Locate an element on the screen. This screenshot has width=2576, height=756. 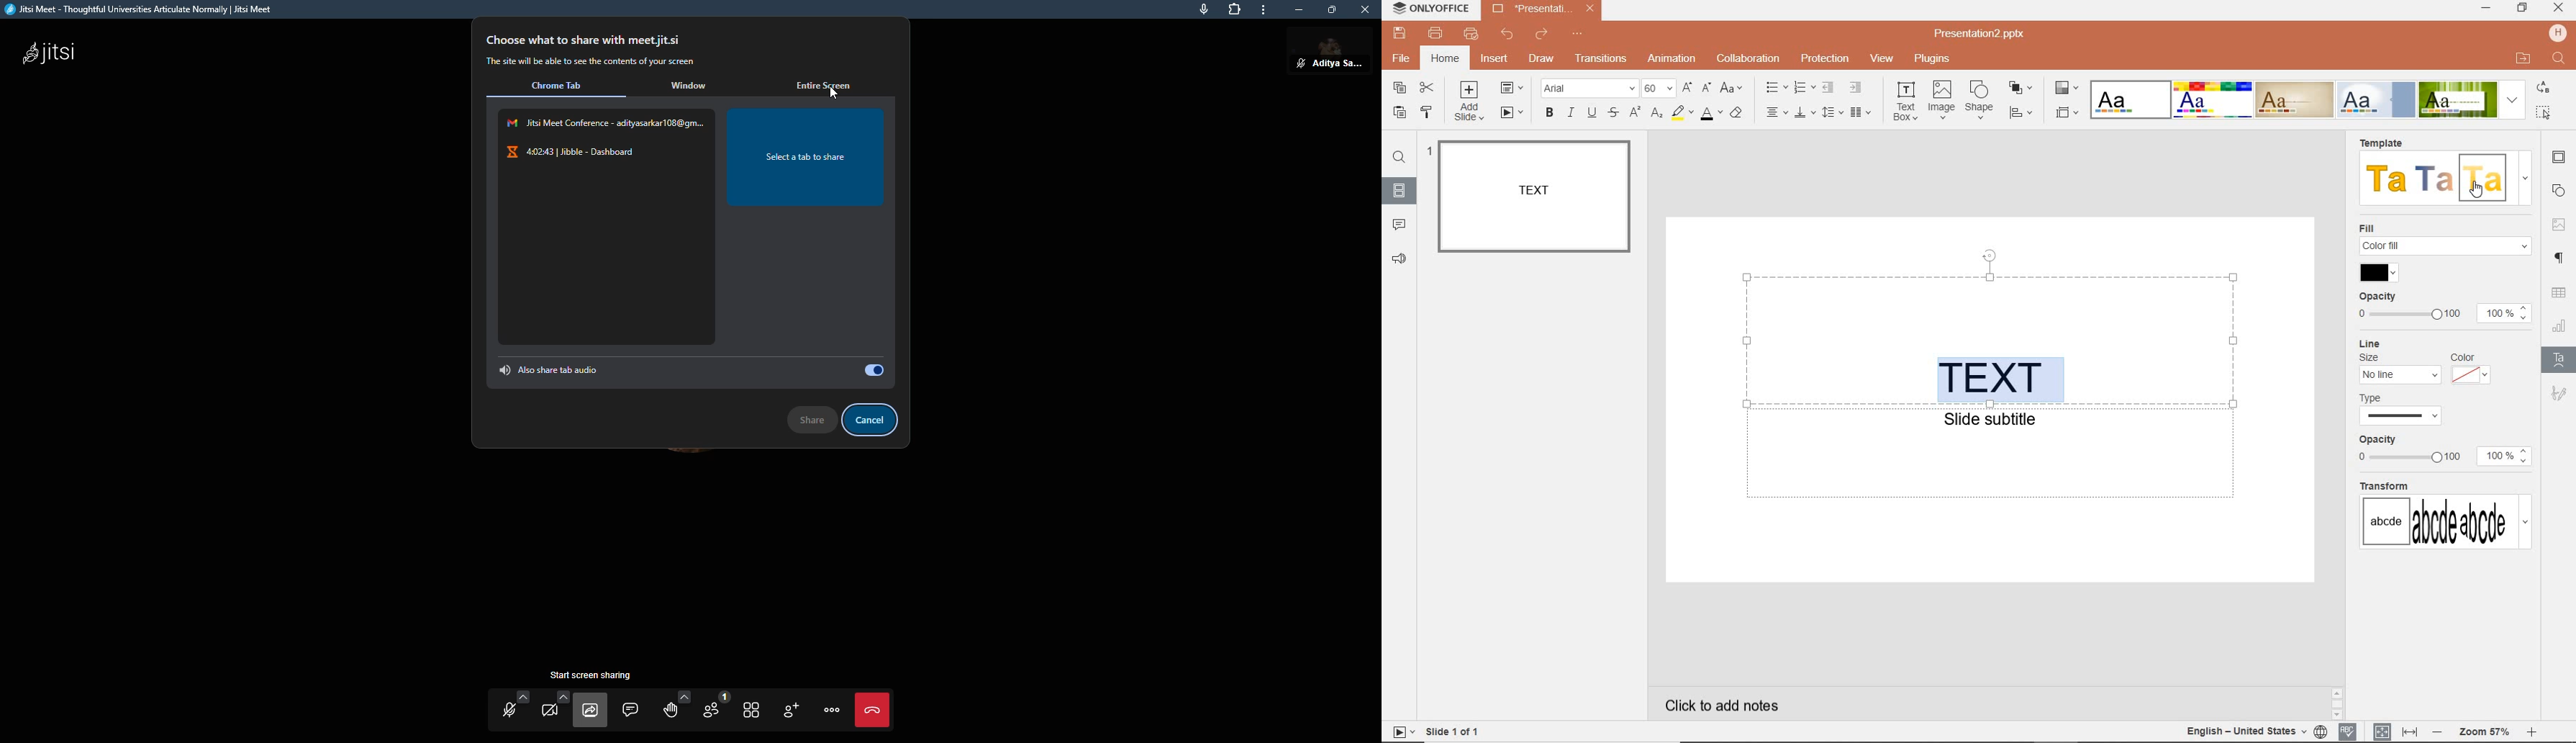
UNDO is located at coordinates (1507, 33).